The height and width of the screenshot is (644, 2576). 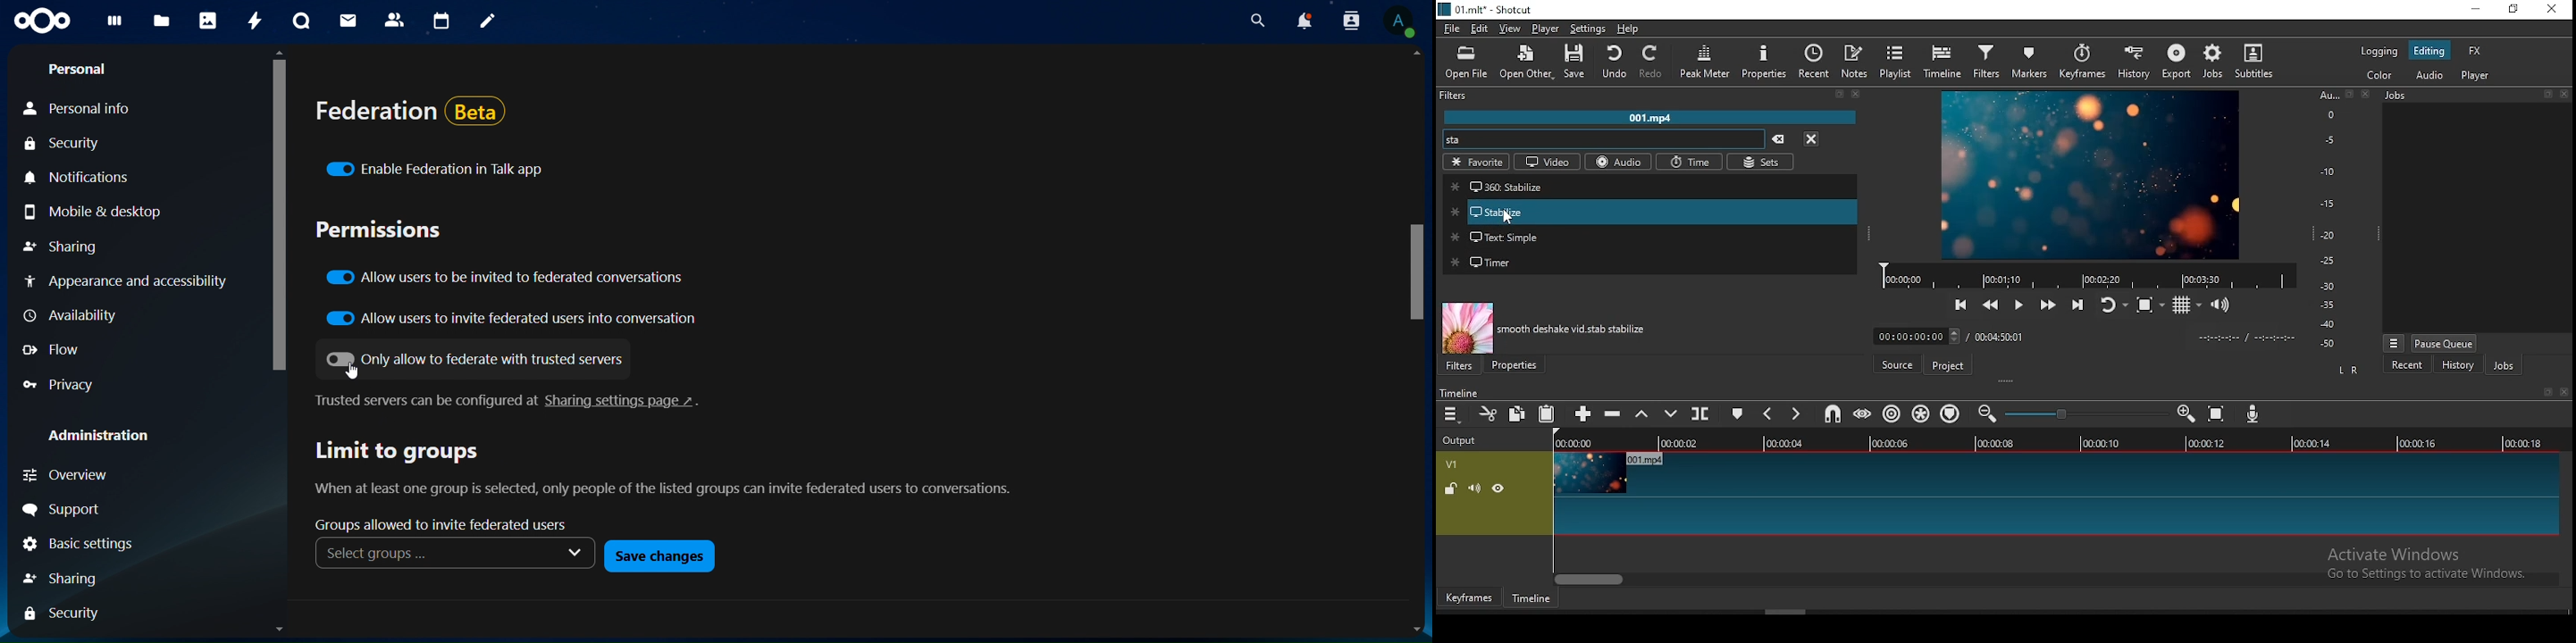 I want to click on timer, so click(x=1649, y=263).